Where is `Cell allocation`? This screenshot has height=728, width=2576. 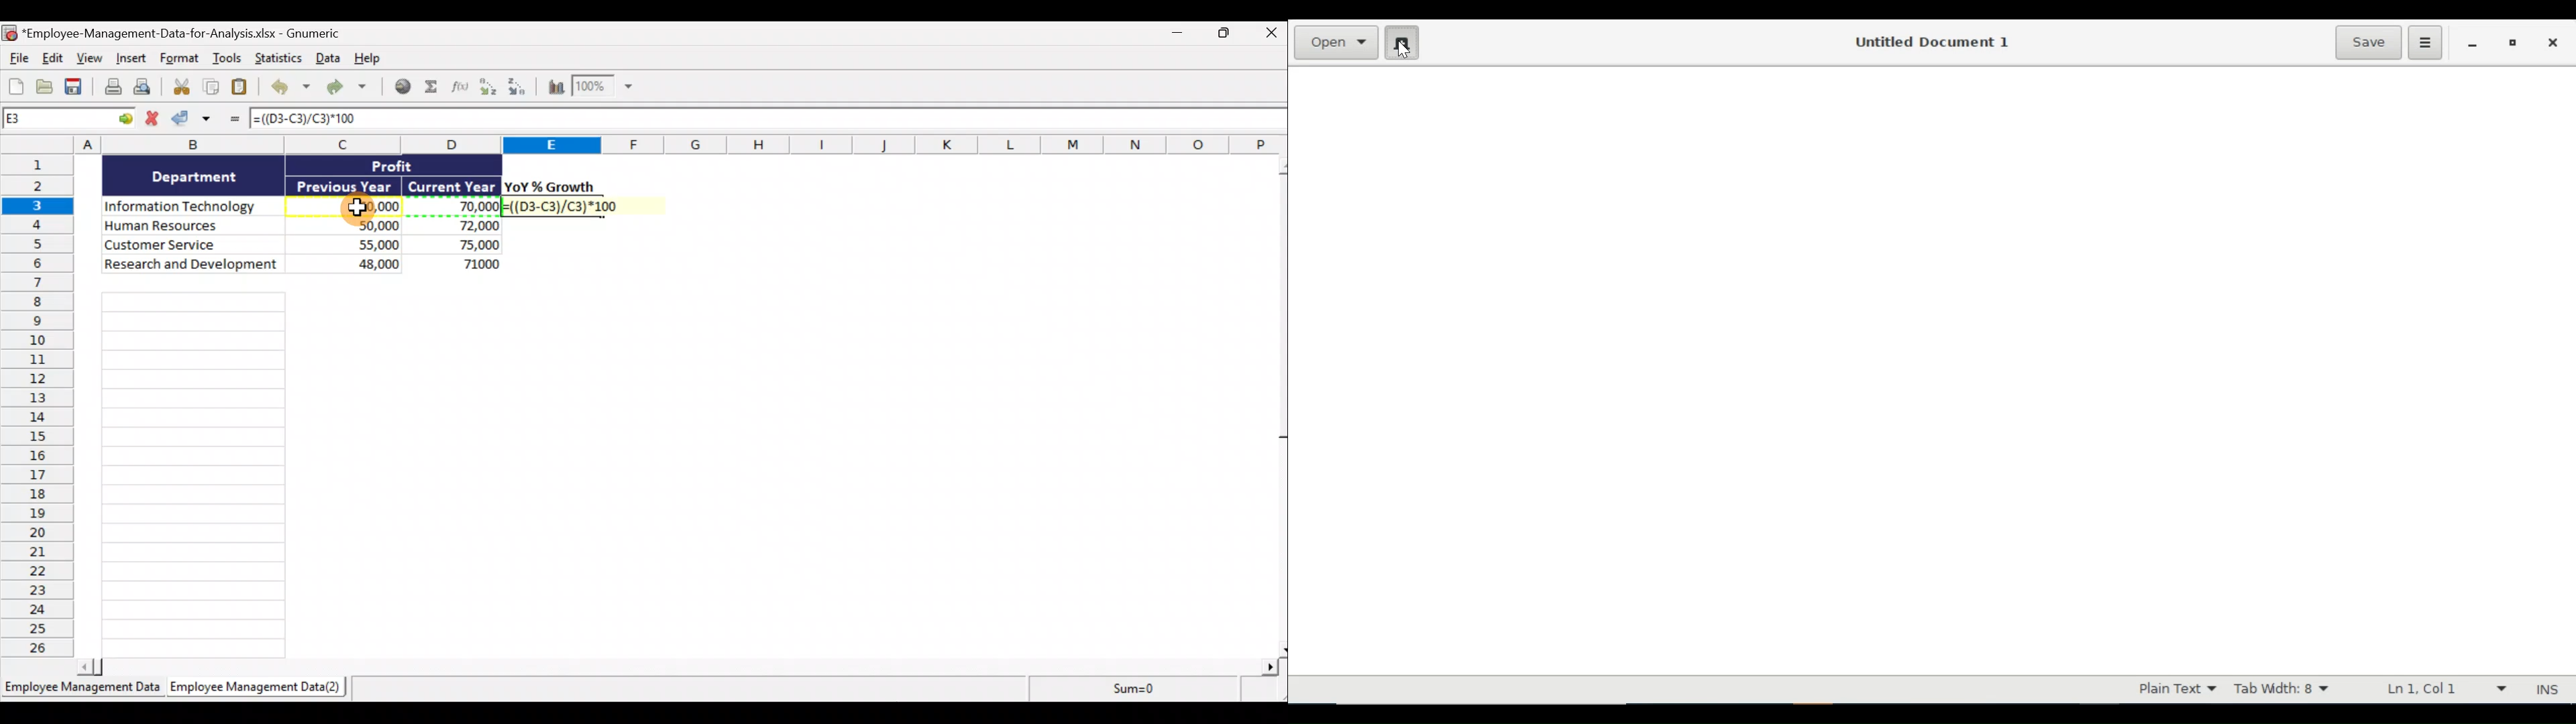
Cell allocation is located at coordinates (70, 121).